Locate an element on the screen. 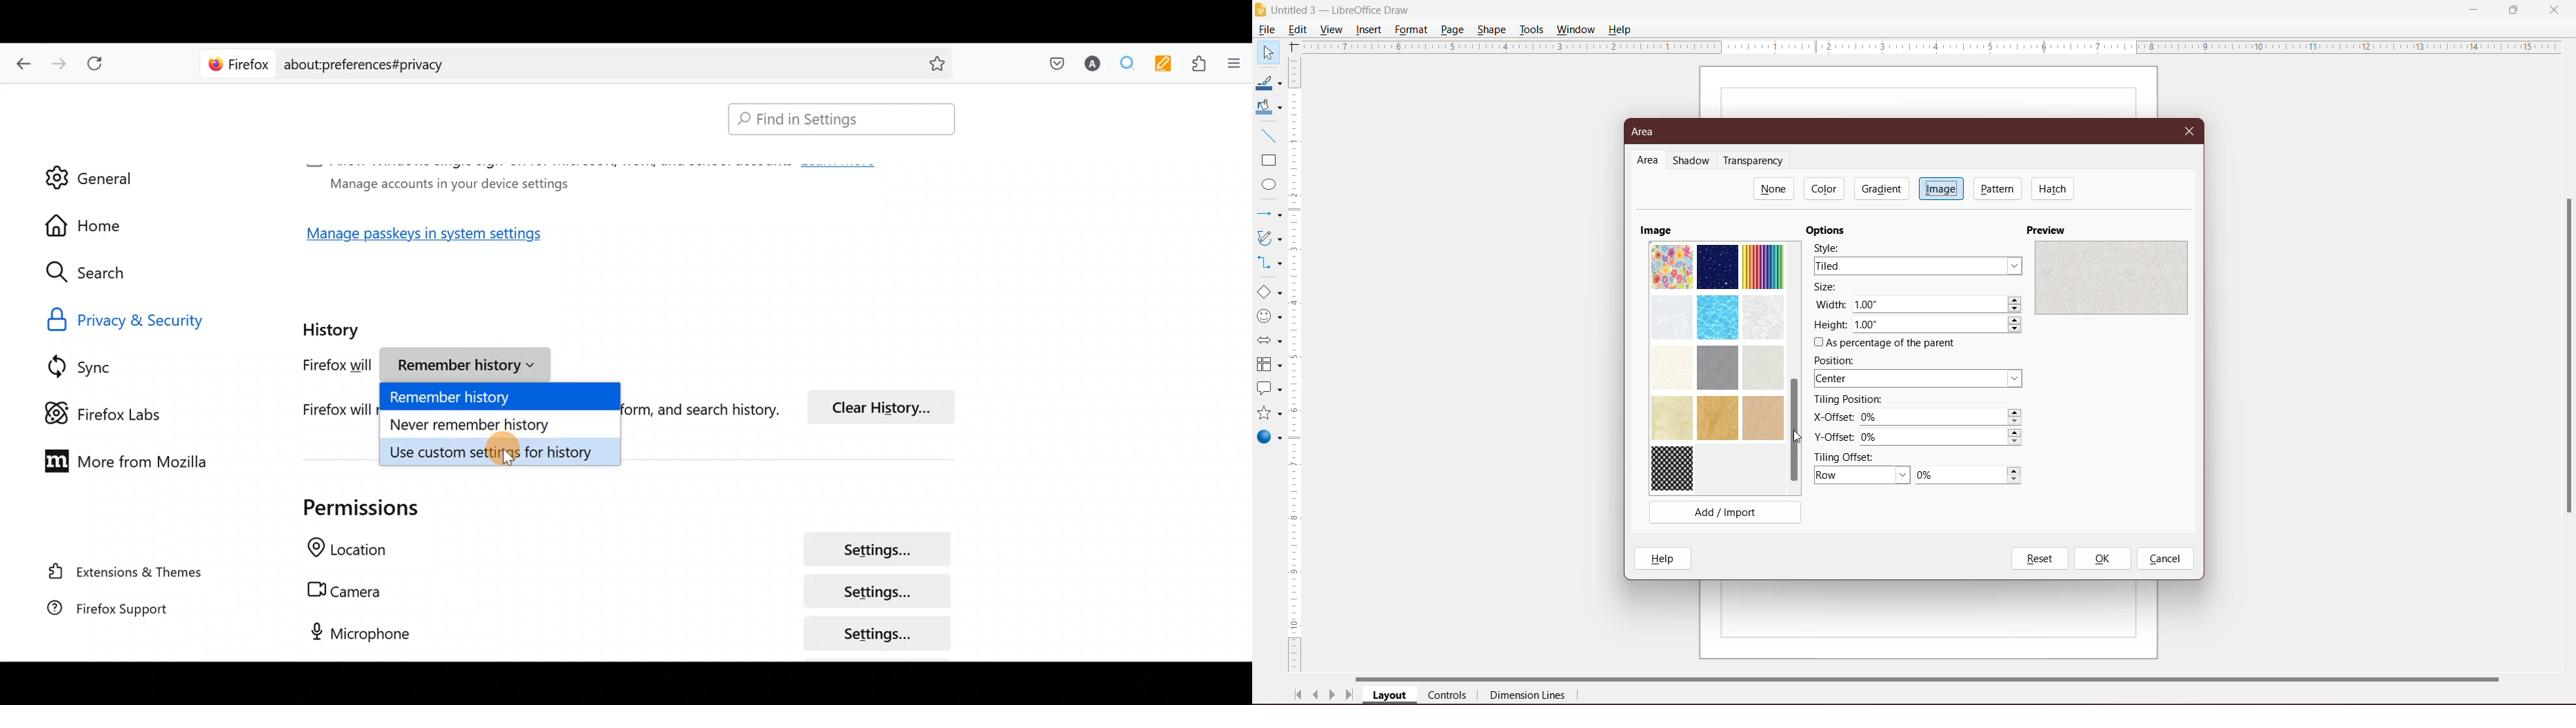 Image resolution: width=2576 pixels, height=728 pixels. Search bar is located at coordinates (836, 120).